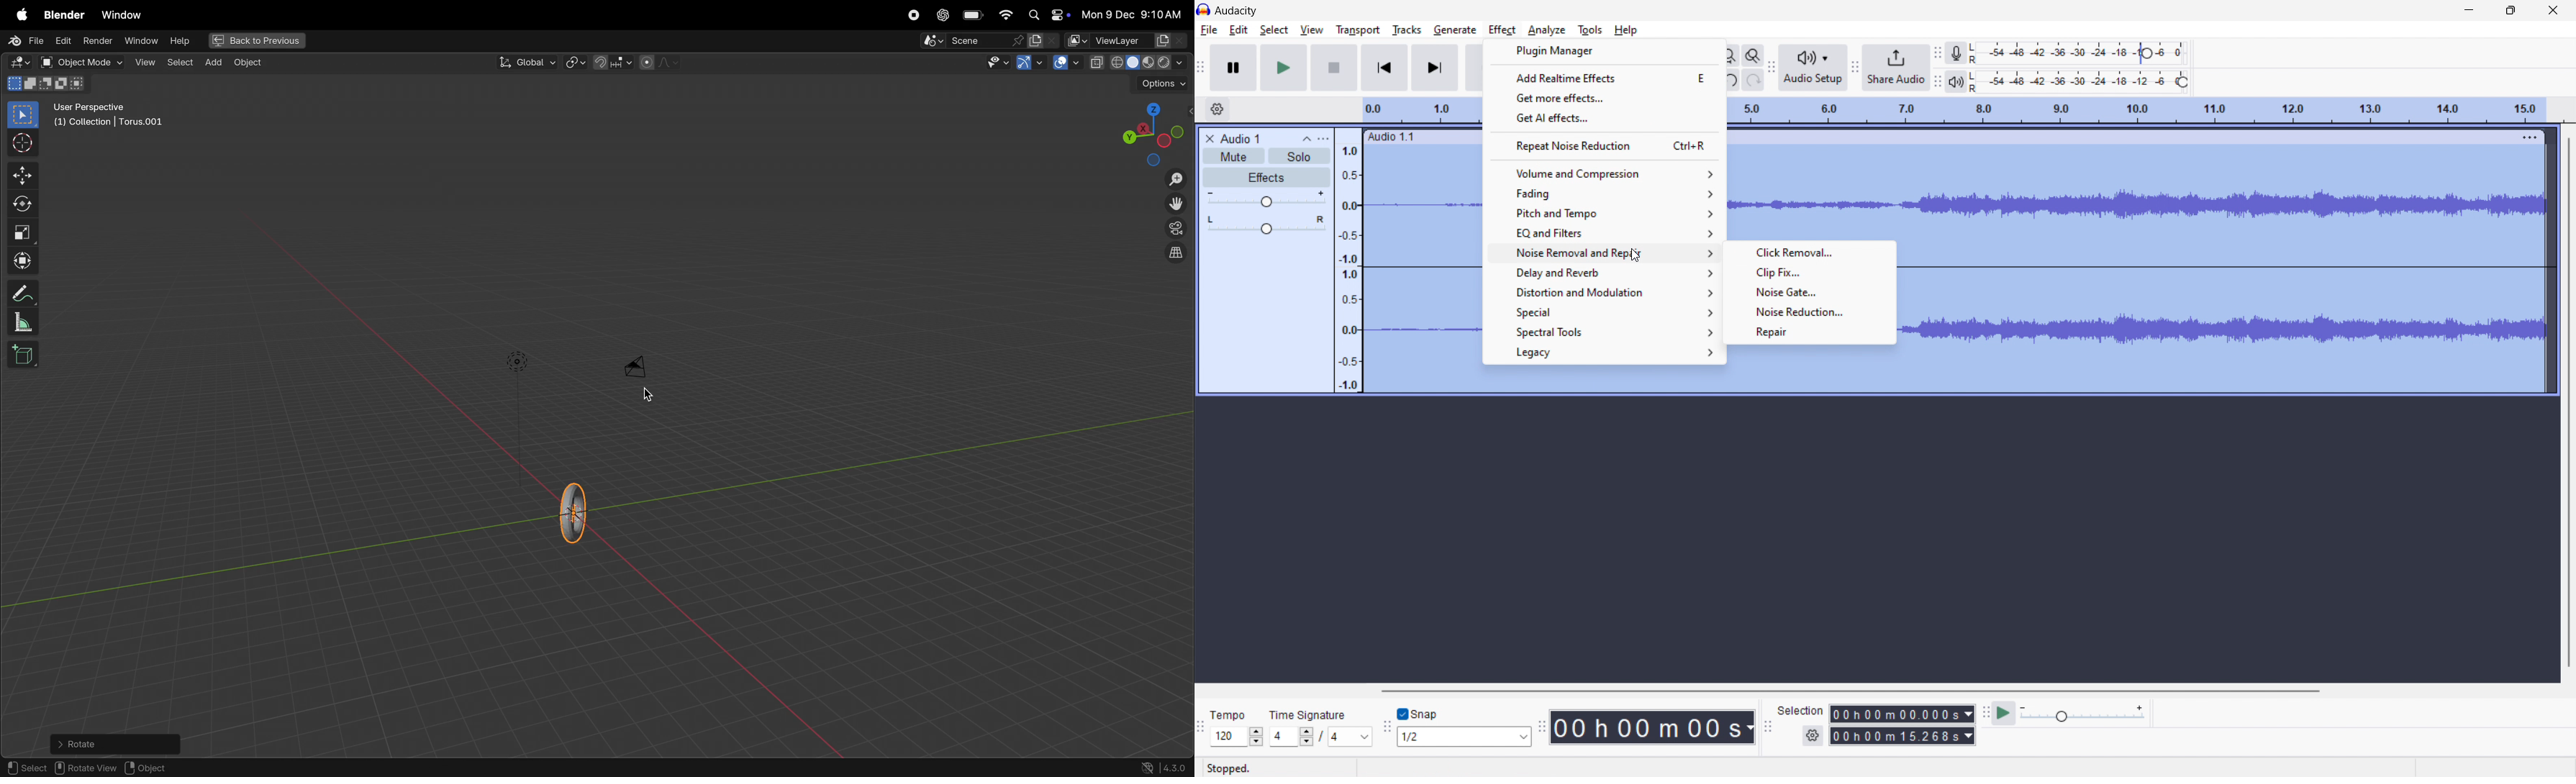  What do you see at coordinates (1801, 711) in the screenshot?
I see `Selection` at bounding box center [1801, 711].